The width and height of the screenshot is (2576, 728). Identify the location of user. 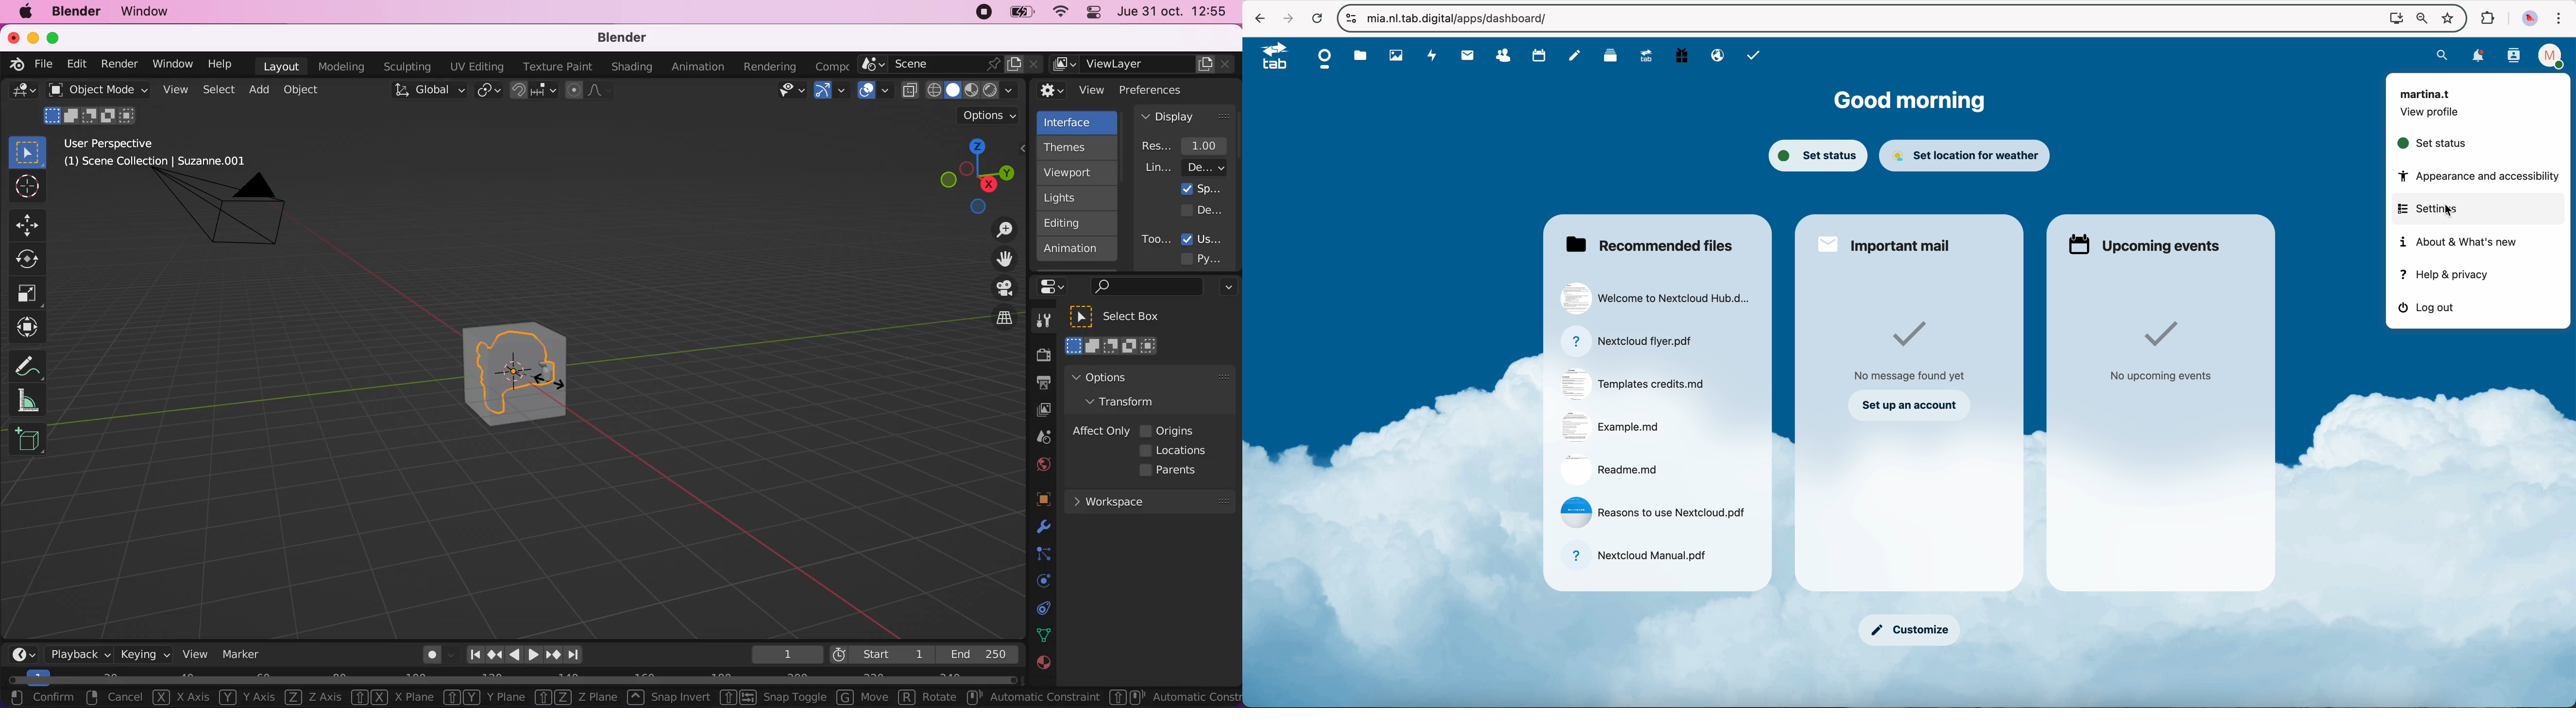
(2427, 92).